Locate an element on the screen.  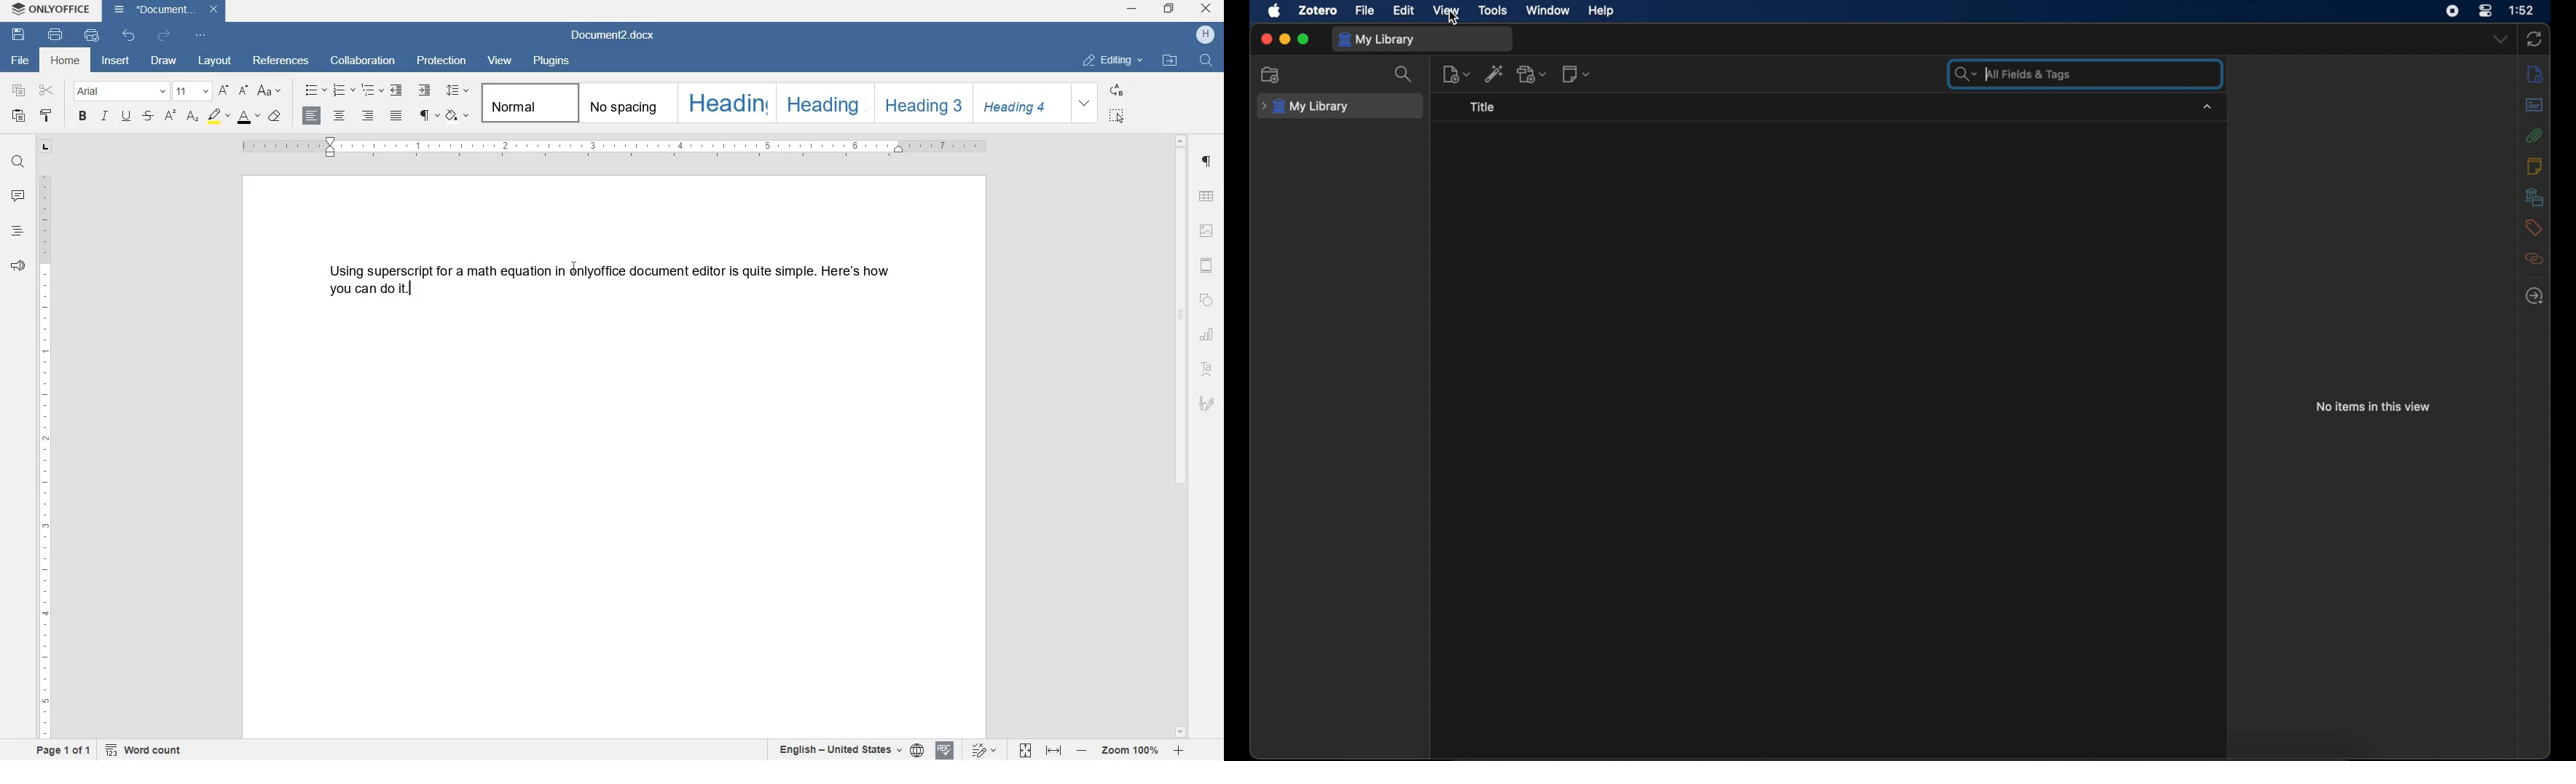
font size is located at coordinates (192, 90).